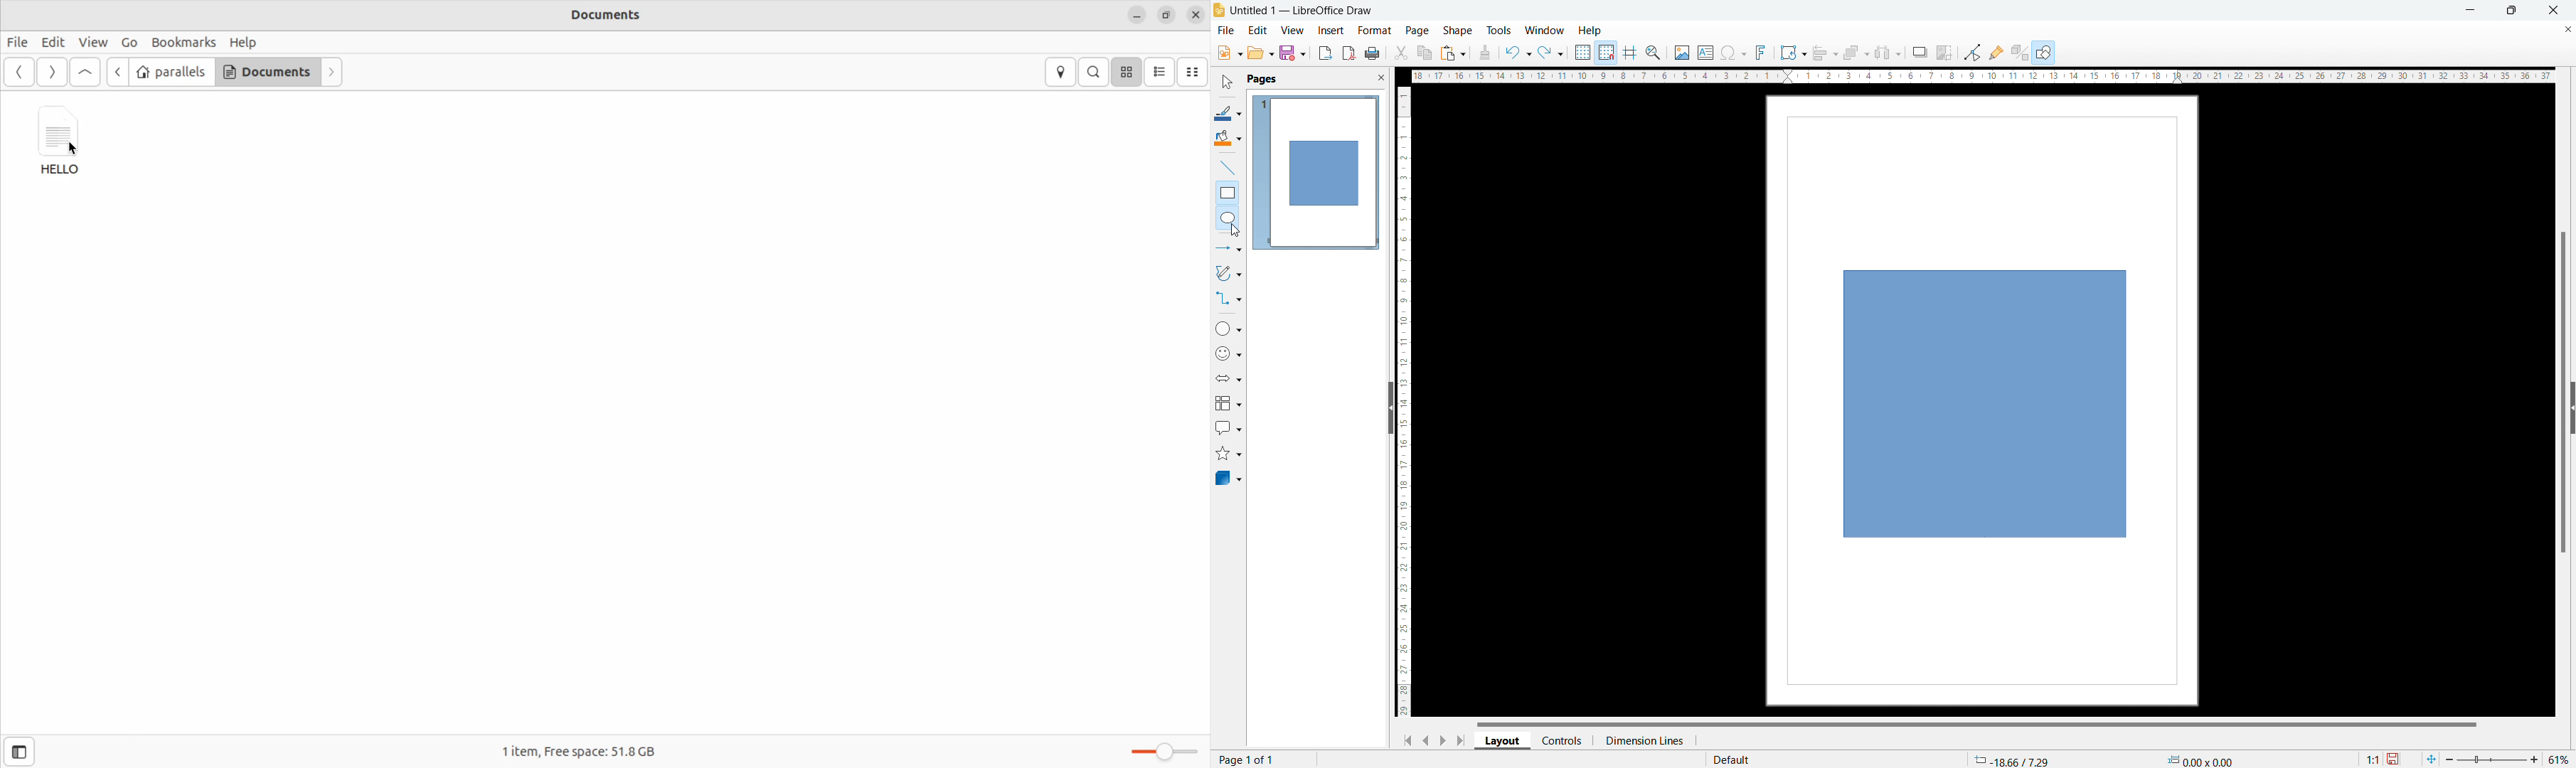 The height and width of the screenshot is (784, 2576). Describe the element at coordinates (1228, 193) in the screenshot. I see `rectangle` at that location.